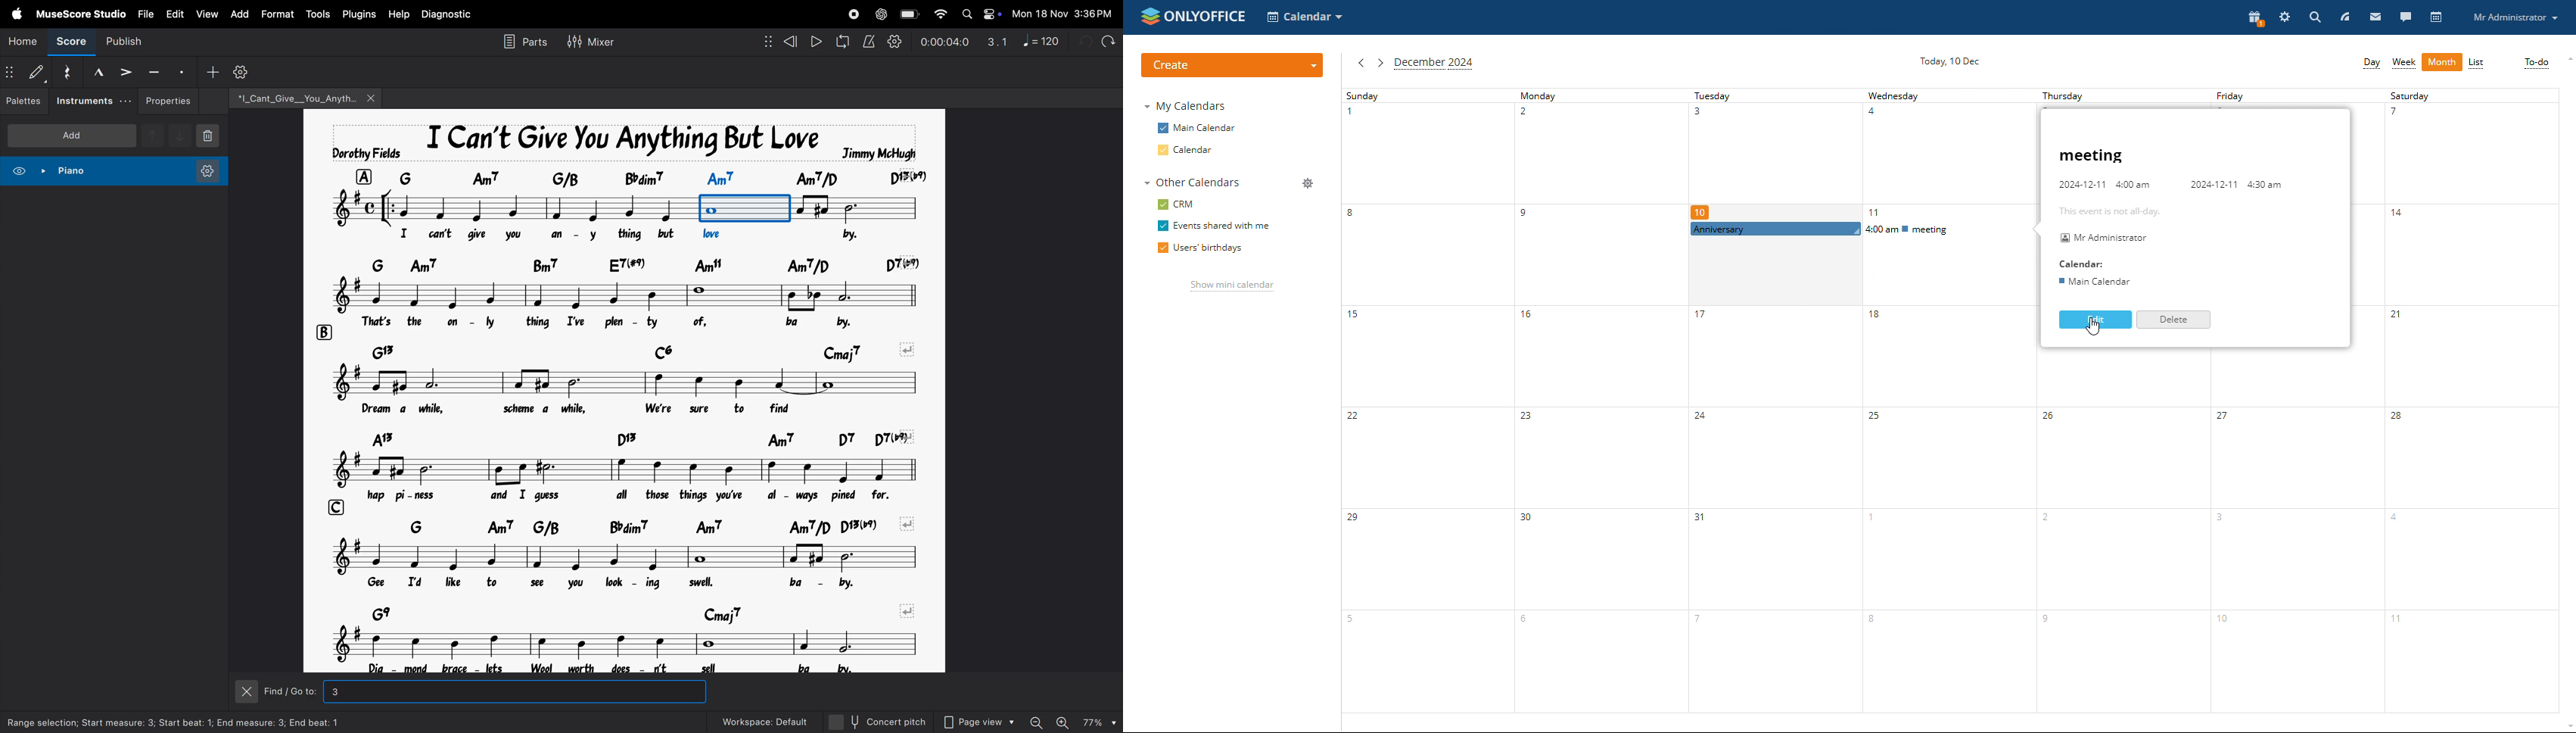 The height and width of the screenshot is (756, 2576). I want to click on chord symbols, so click(657, 527).